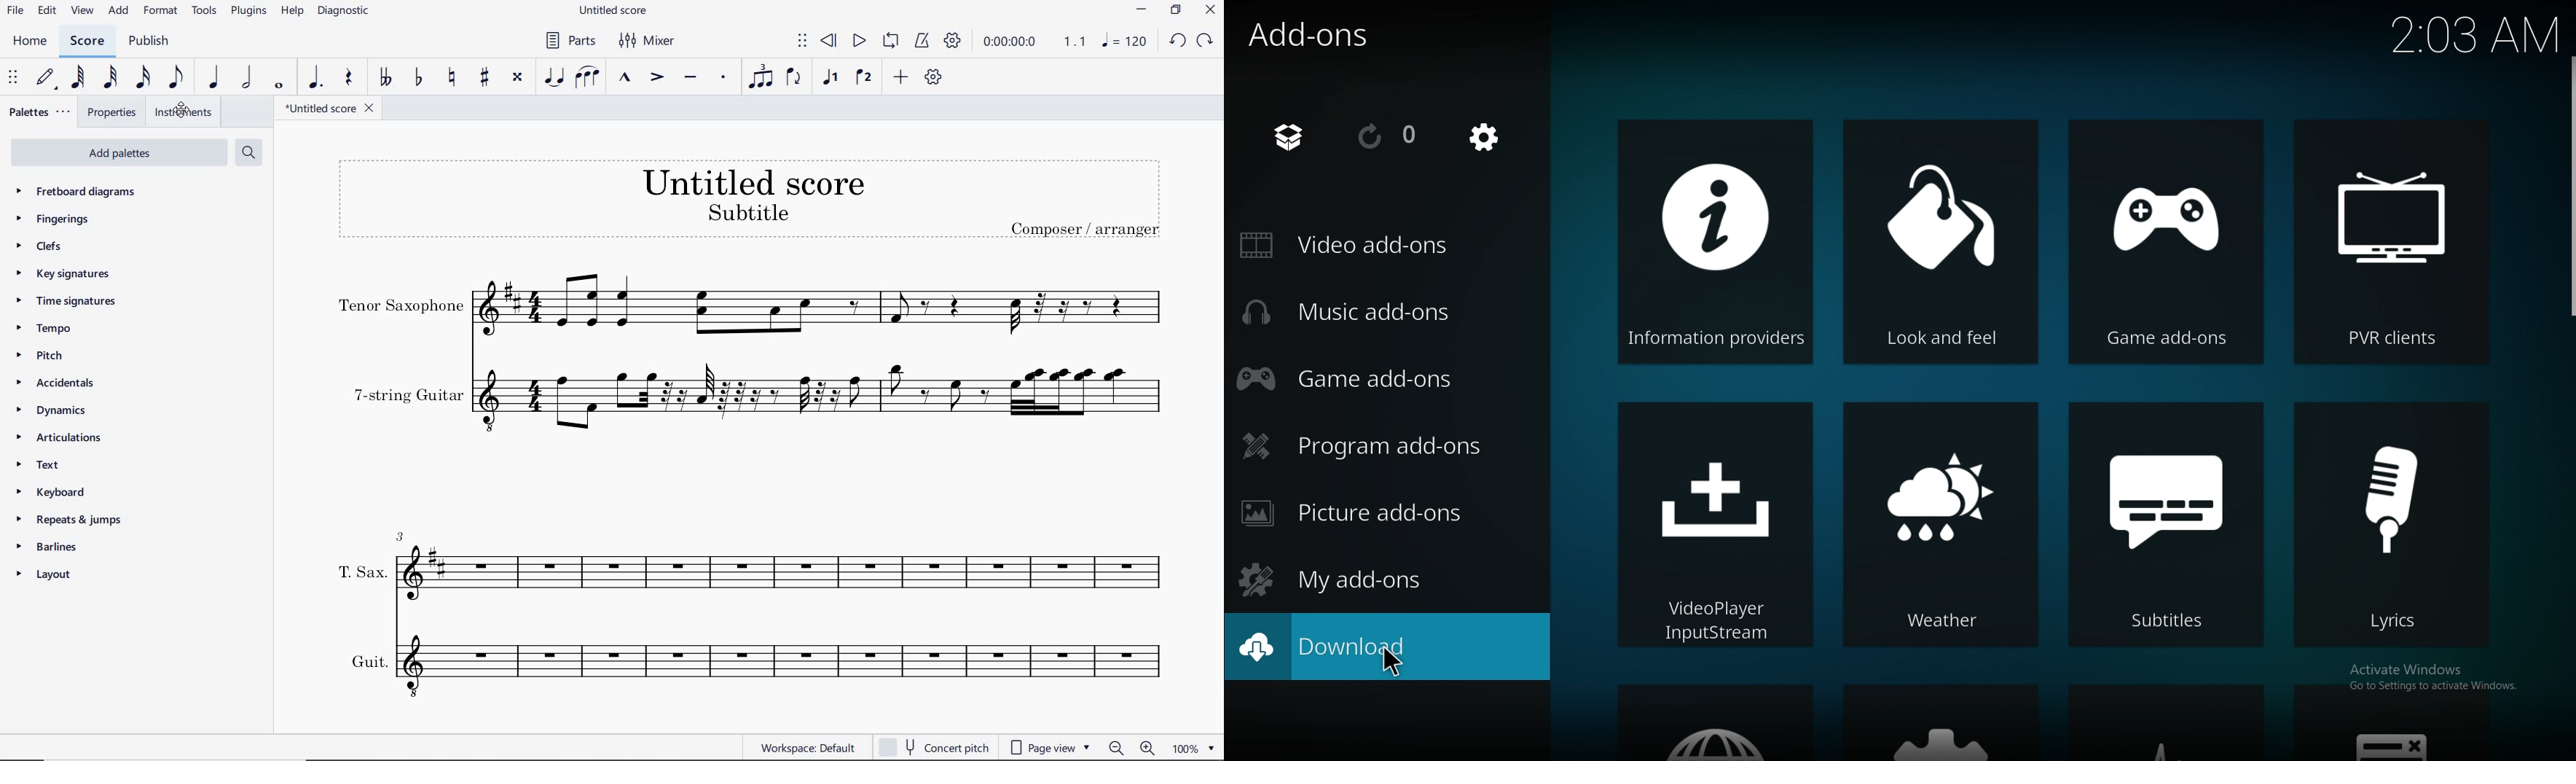 This screenshot has width=2576, height=784. What do you see at coordinates (1348, 577) in the screenshot?
I see `my add ons` at bounding box center [1348, 577].